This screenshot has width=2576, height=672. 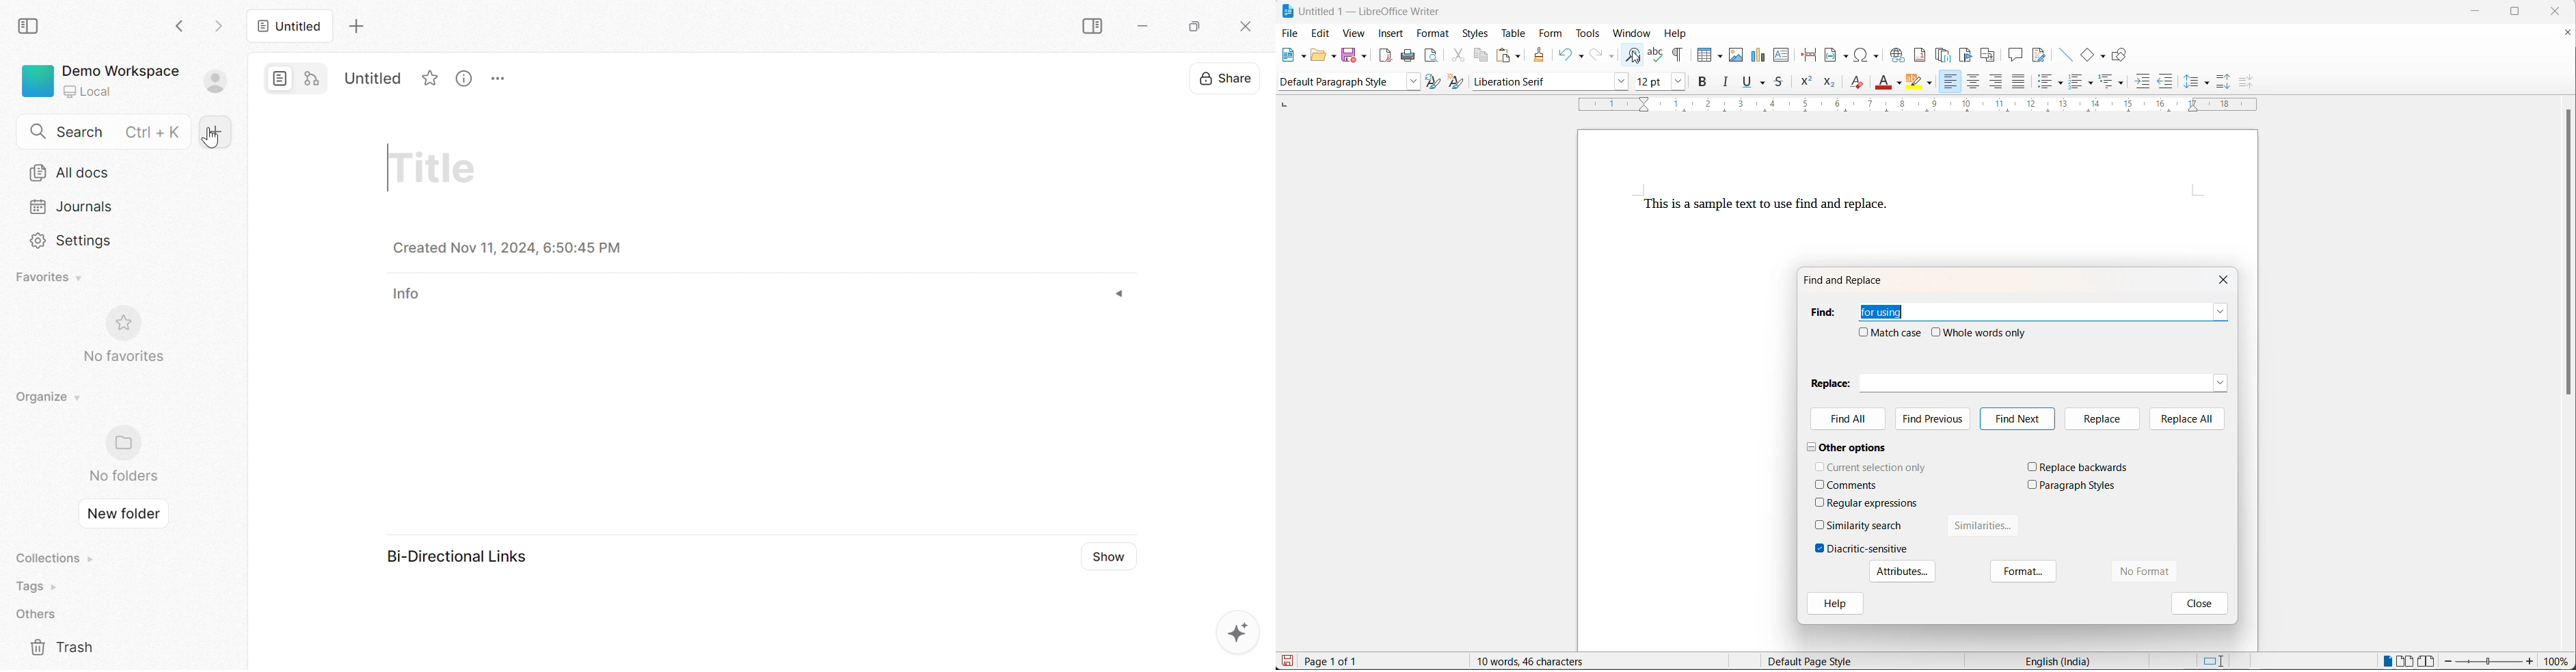 What do you see at coordinates (1820, 548) in the screenshot?
I see `checkbox` at bounding box center [1820, 548].